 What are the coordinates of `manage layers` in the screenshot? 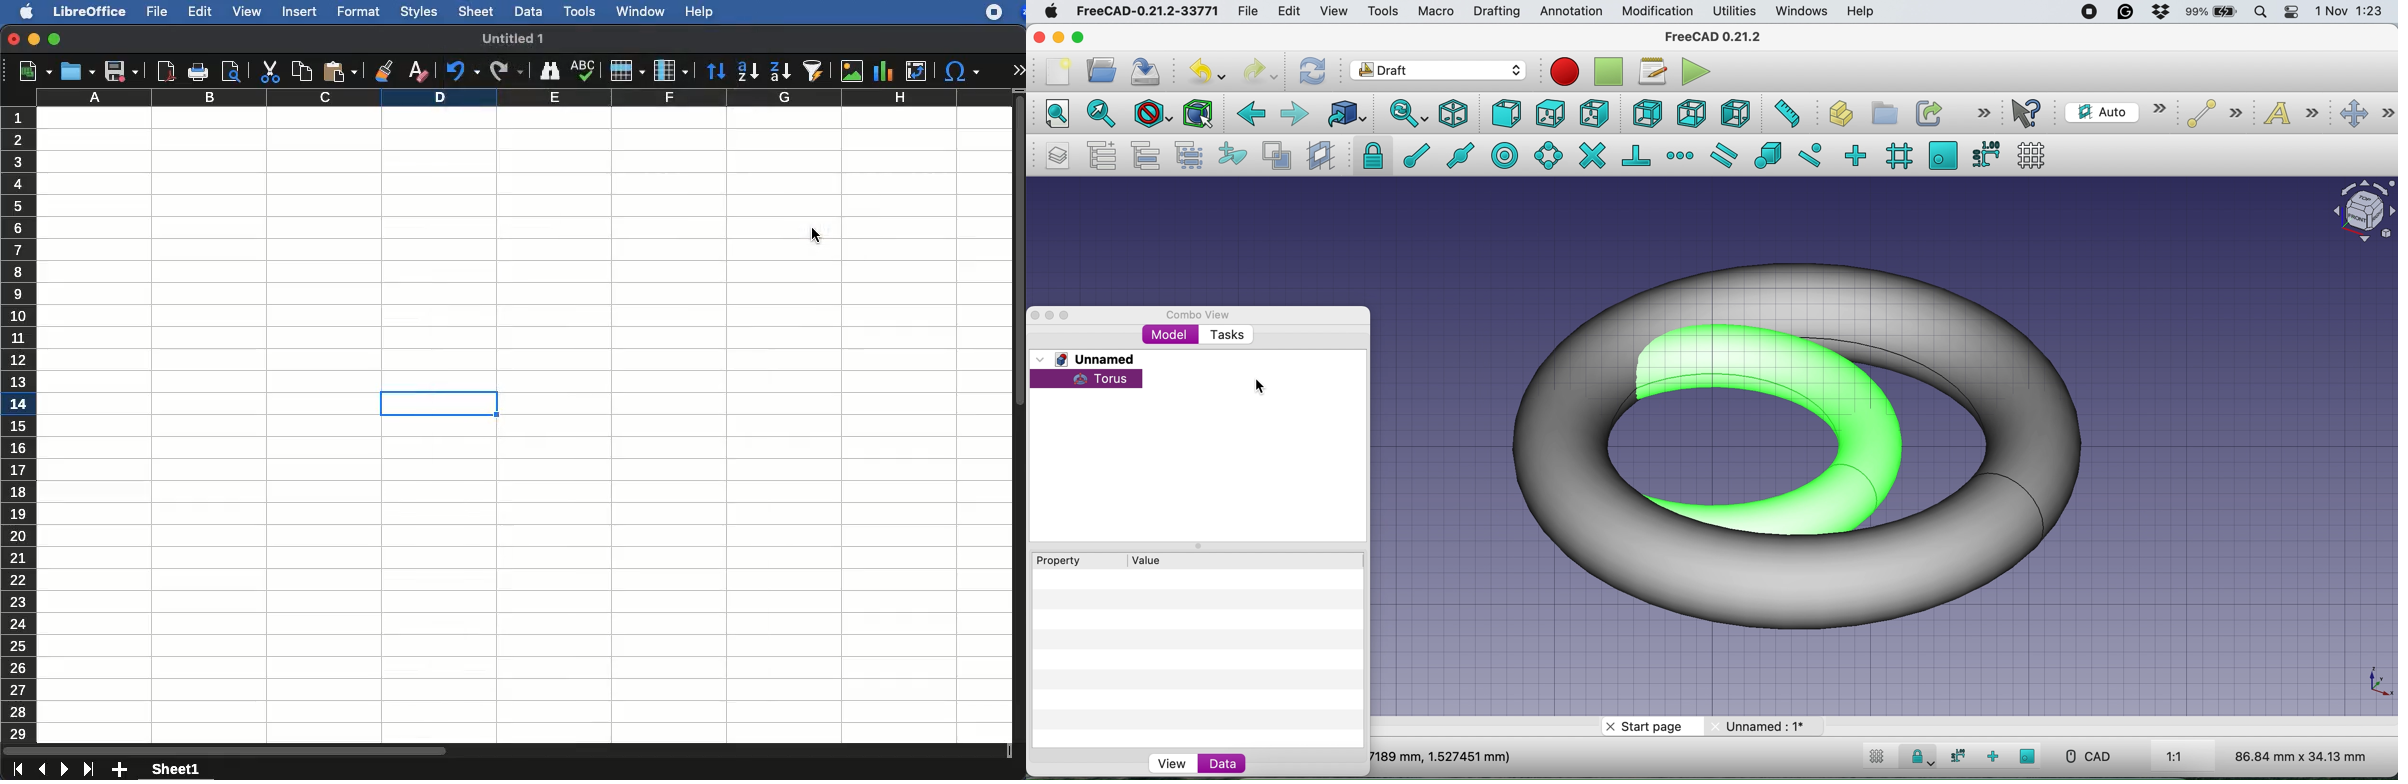 It's located at (1060, 155).